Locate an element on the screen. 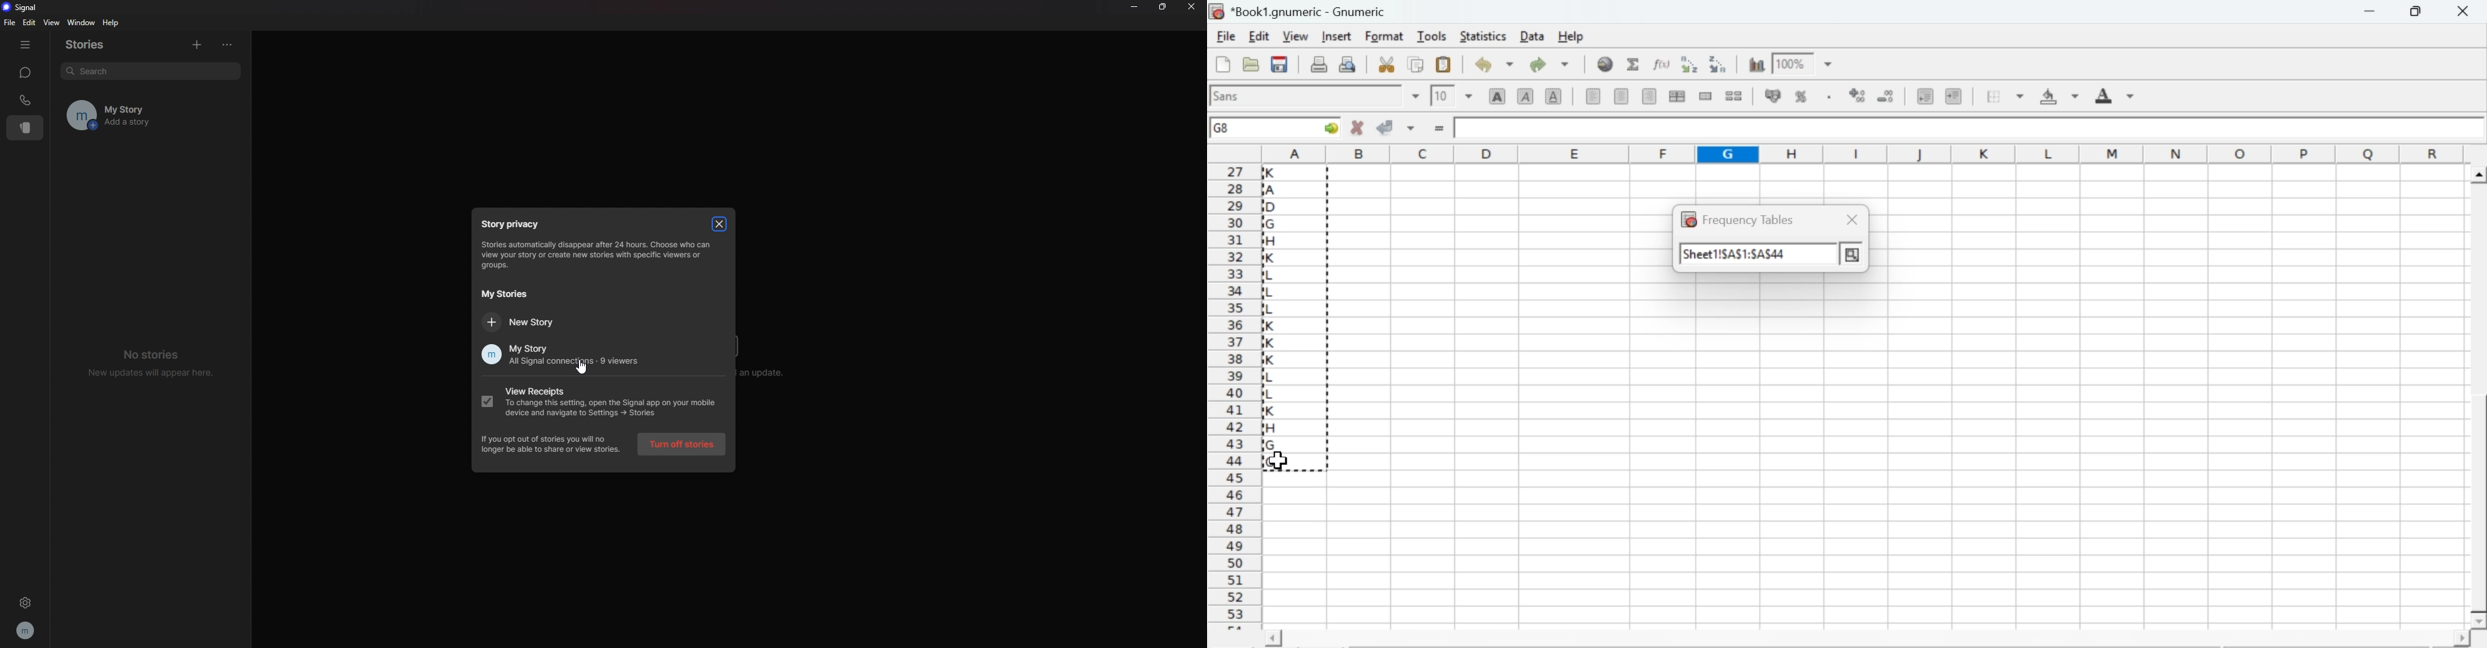  align left is located at coordinates (1593, 94).